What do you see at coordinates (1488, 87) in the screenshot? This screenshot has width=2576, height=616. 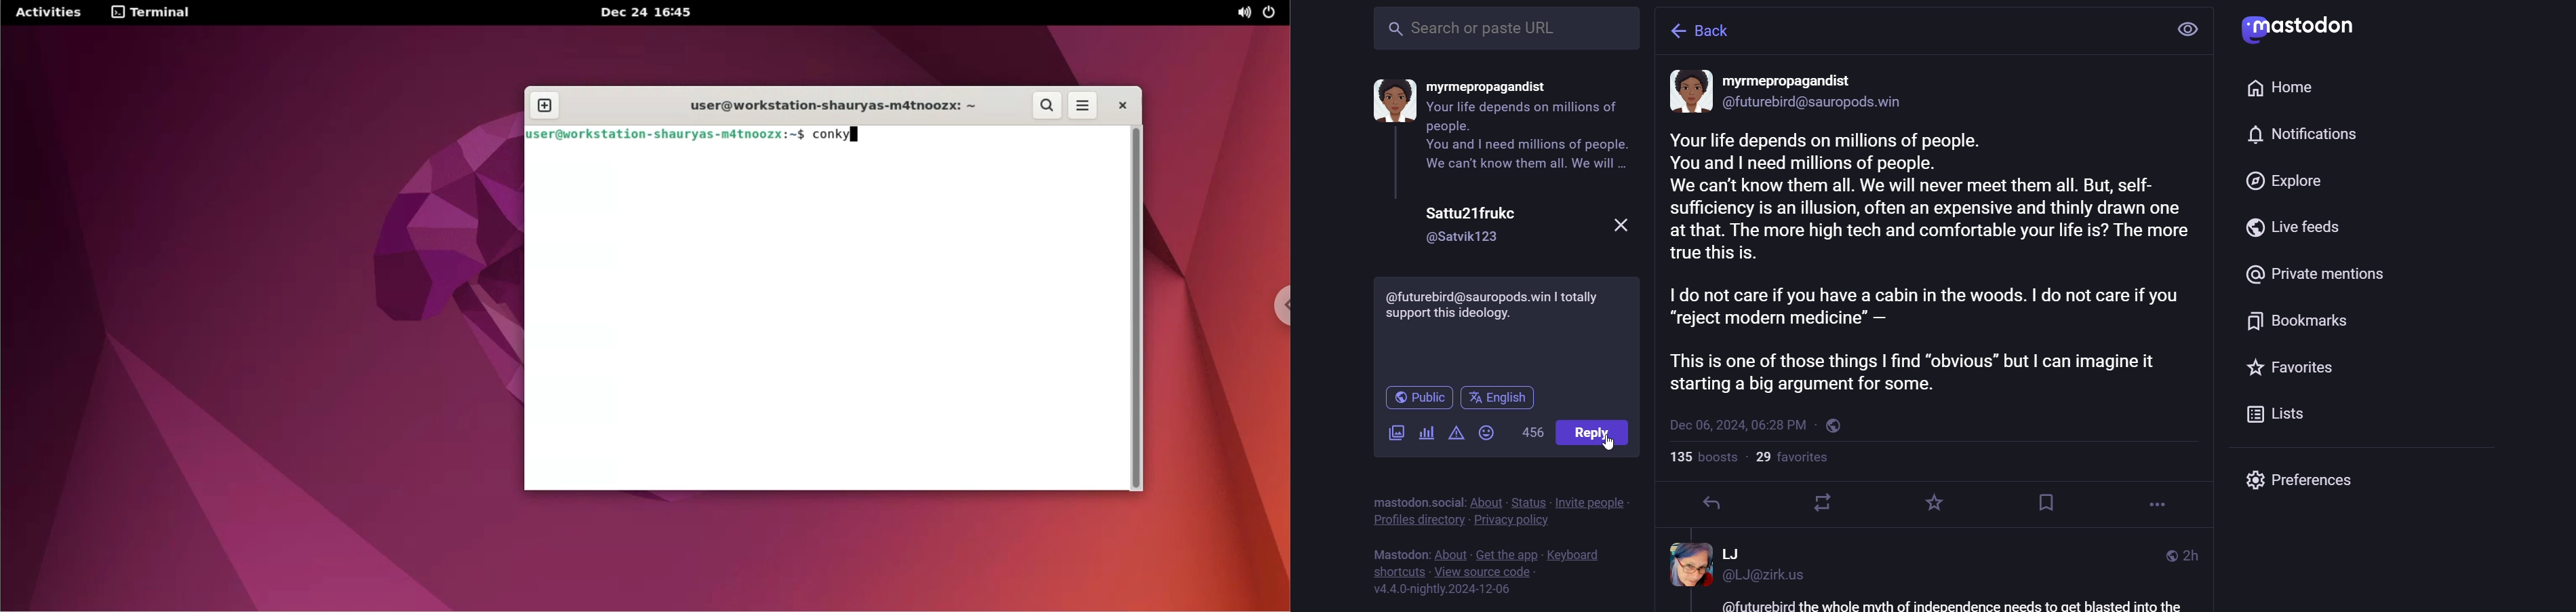 I see `name` at bounding box center [1488, 87].